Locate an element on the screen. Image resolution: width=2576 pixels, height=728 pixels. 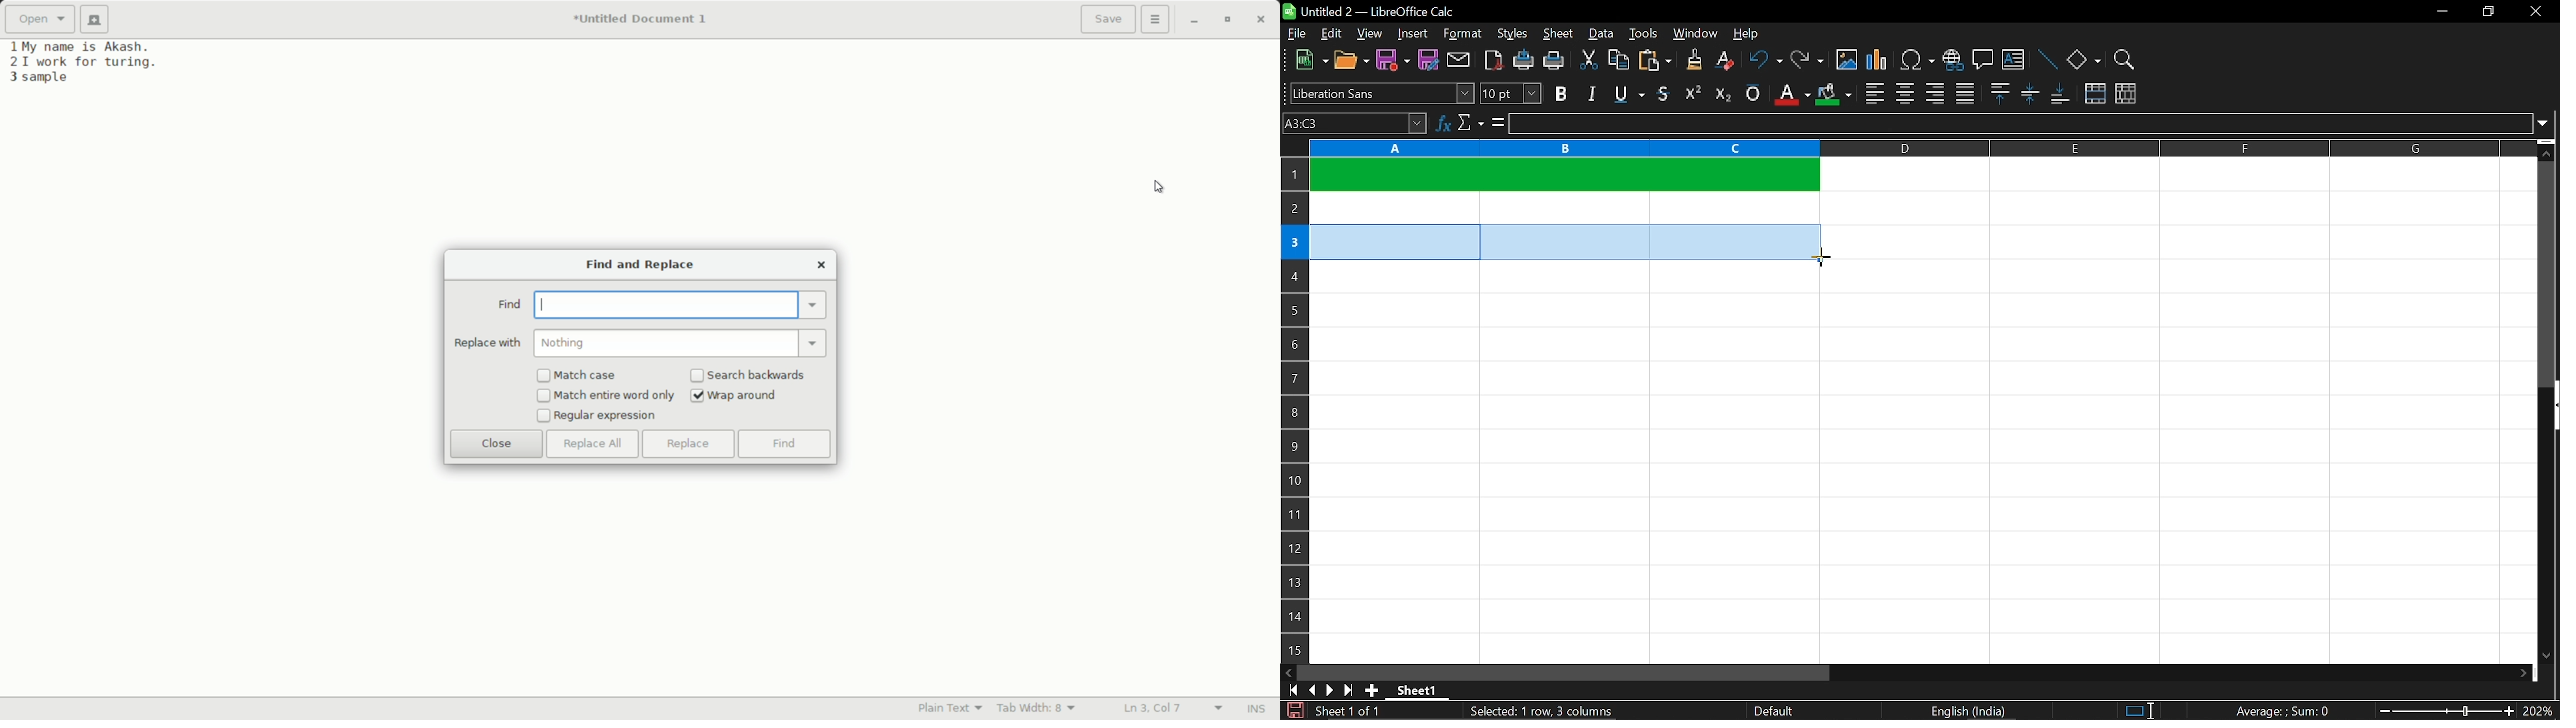
horizontal scrollbar is located at coordinates (1564, 673).